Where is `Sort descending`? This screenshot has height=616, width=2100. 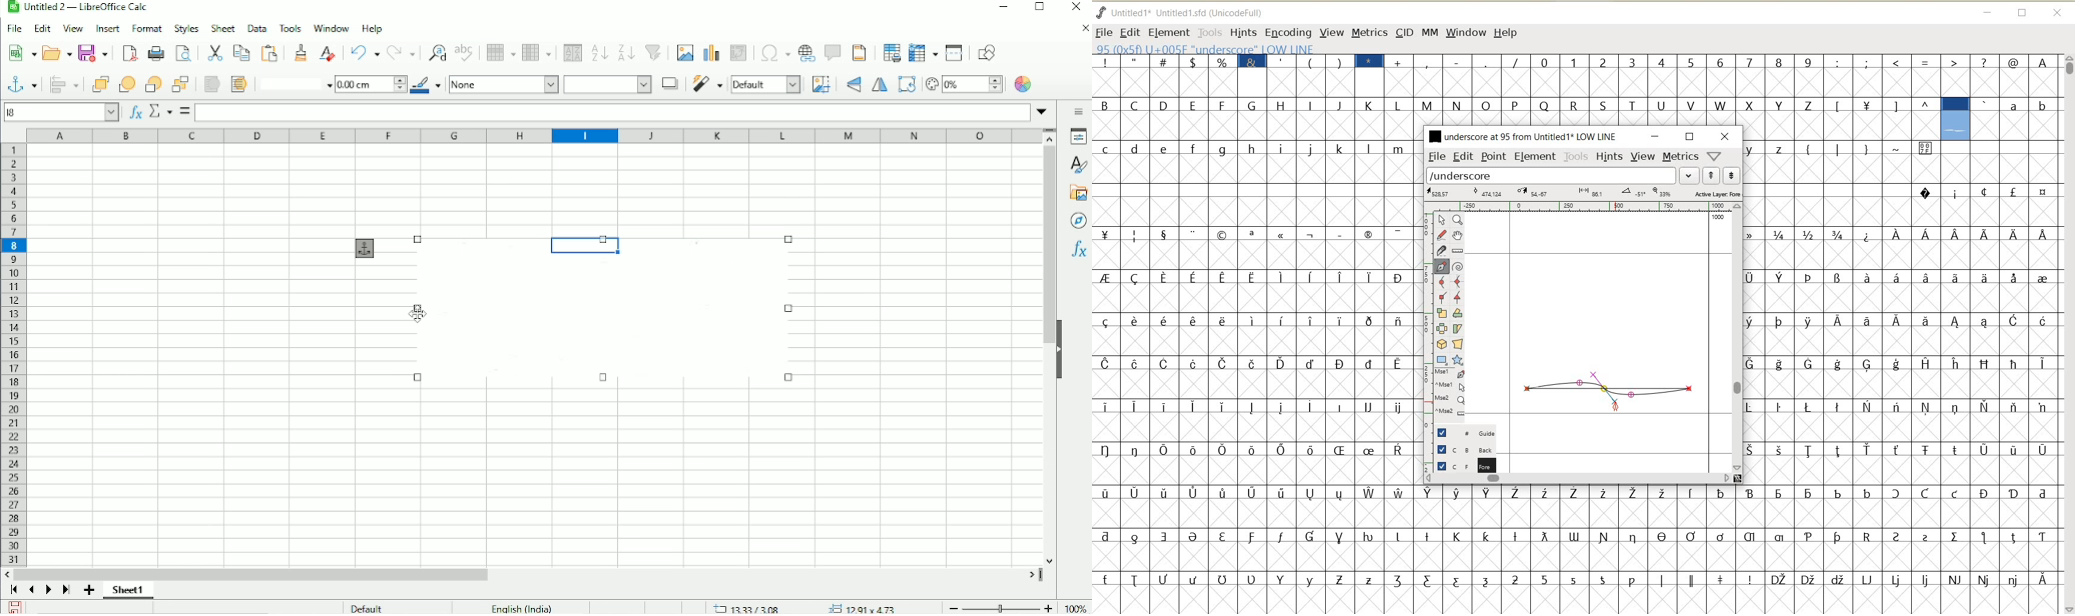 Sort descending is located at coordinates (625, 52).